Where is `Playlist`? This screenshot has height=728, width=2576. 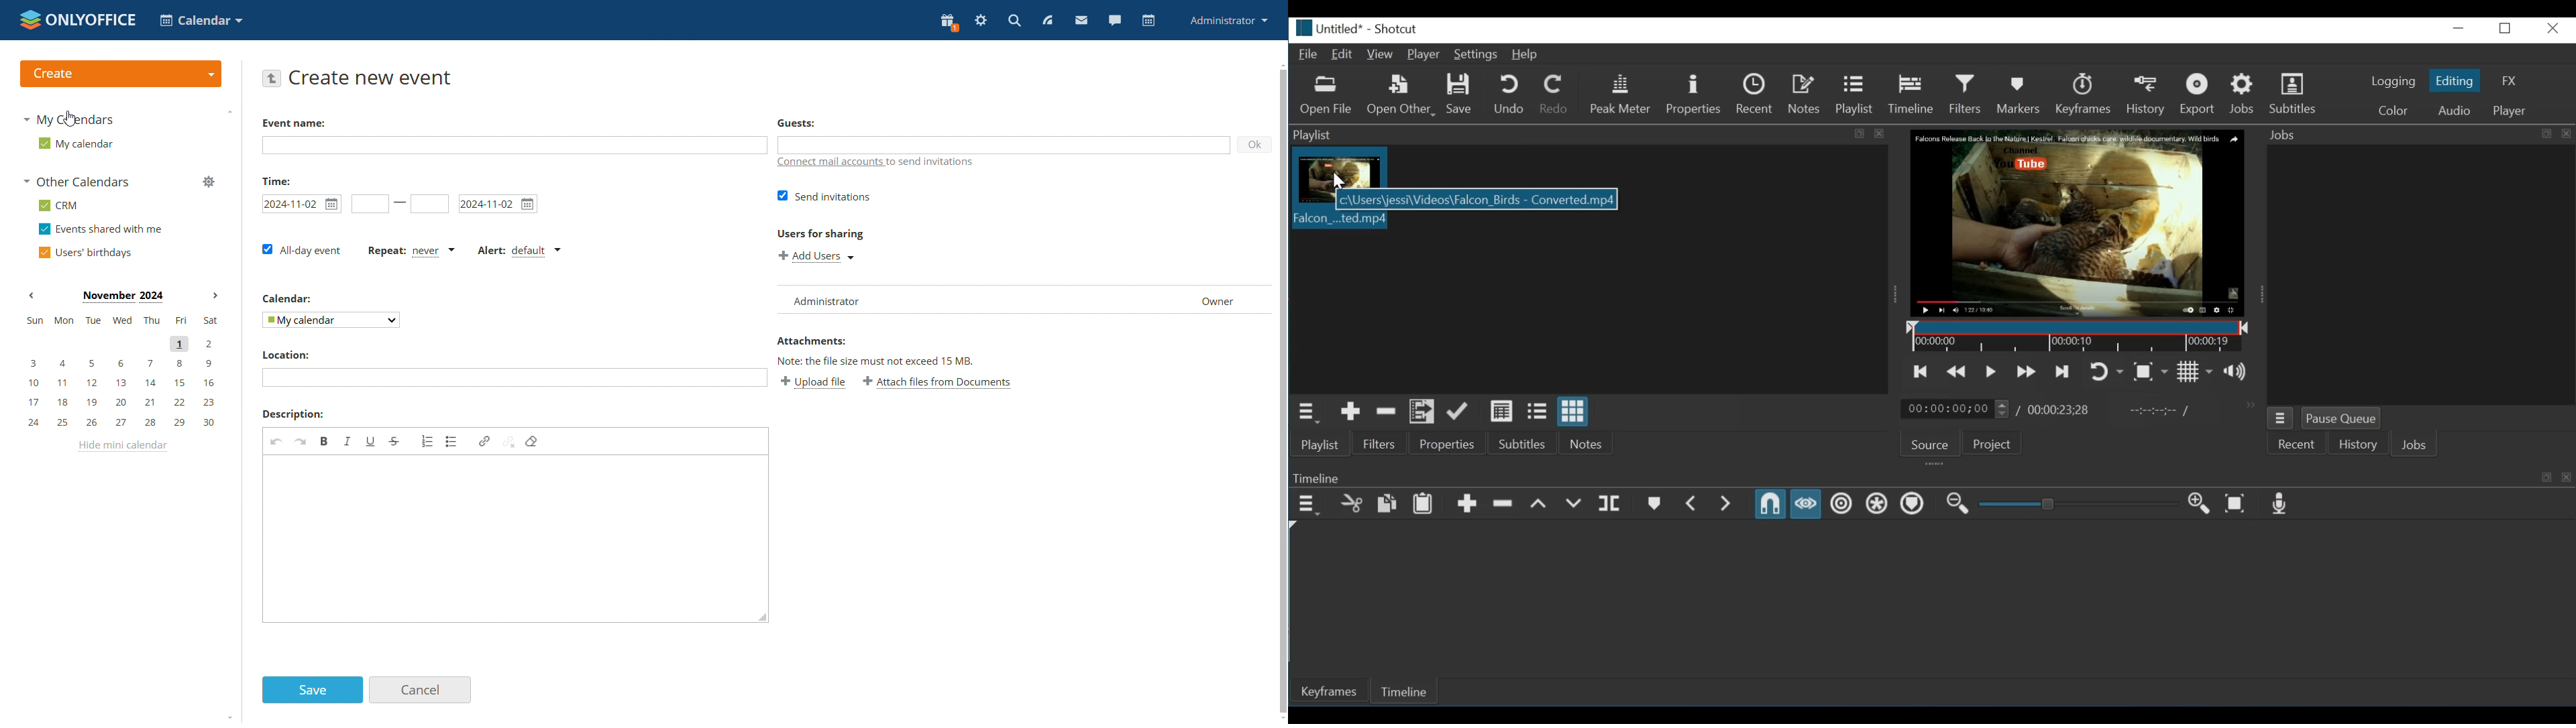
Playlist is located at coordinates (1854, 94).